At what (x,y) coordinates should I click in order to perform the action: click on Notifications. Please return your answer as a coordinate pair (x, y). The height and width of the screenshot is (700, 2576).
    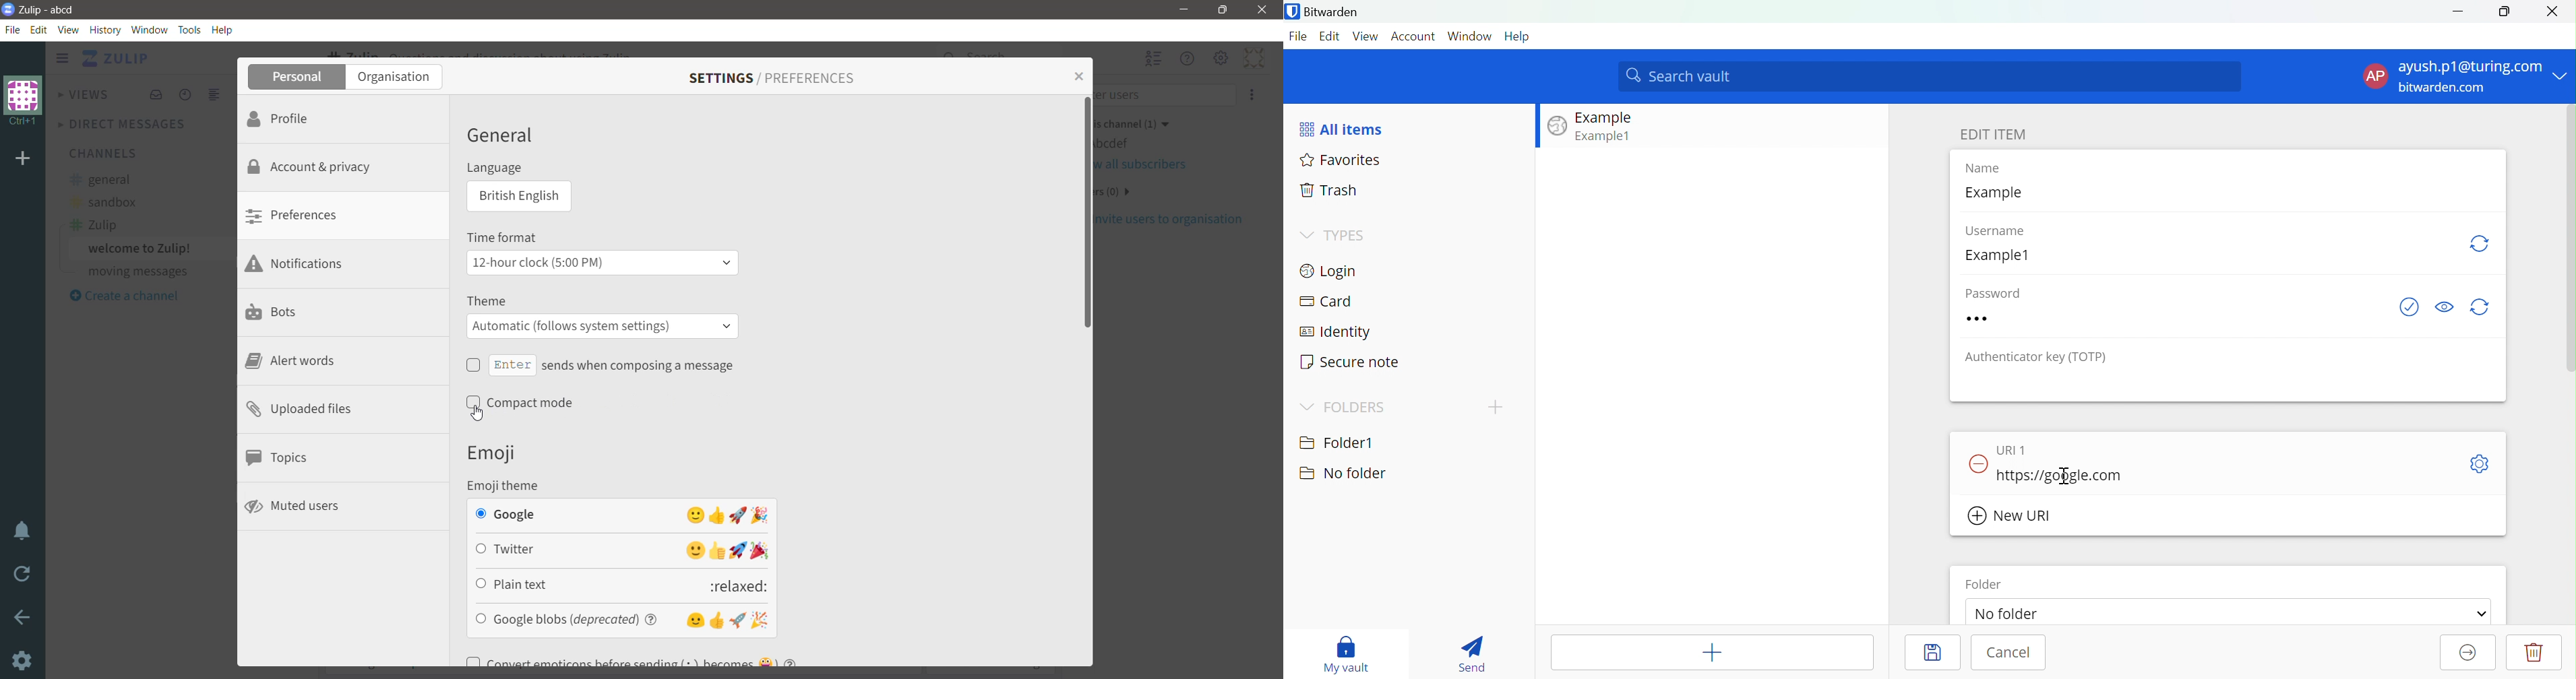
    Looking at the image, I should click on (302, 264).